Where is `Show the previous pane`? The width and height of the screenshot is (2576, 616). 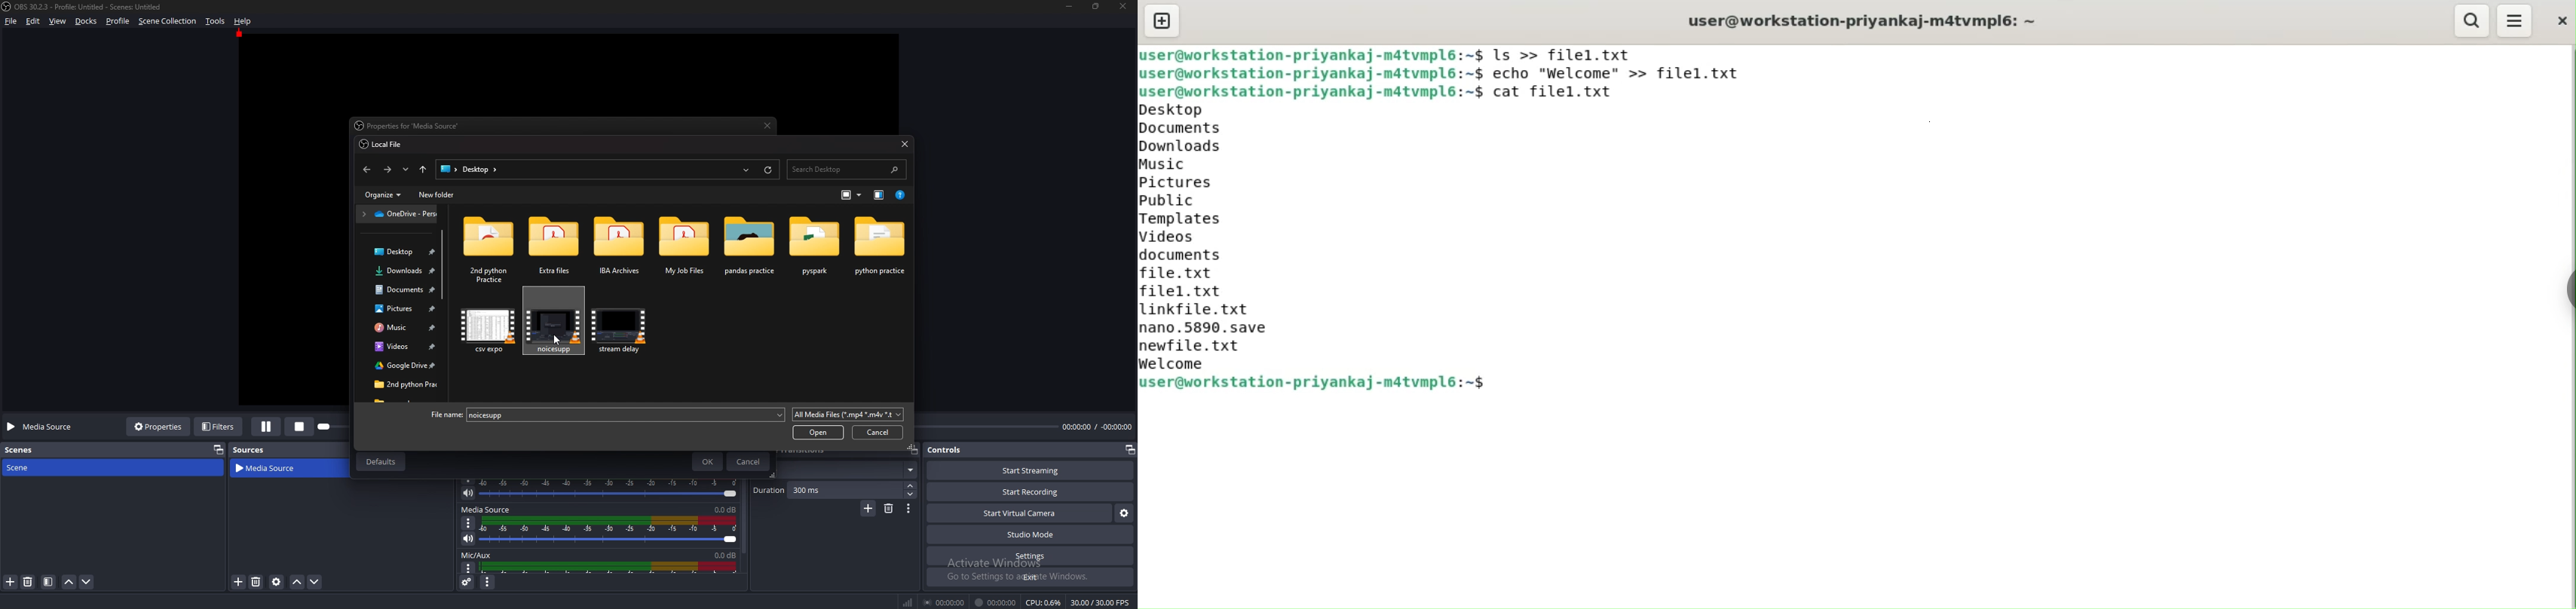
Show the previous pane is located at coordinates (880, 195).